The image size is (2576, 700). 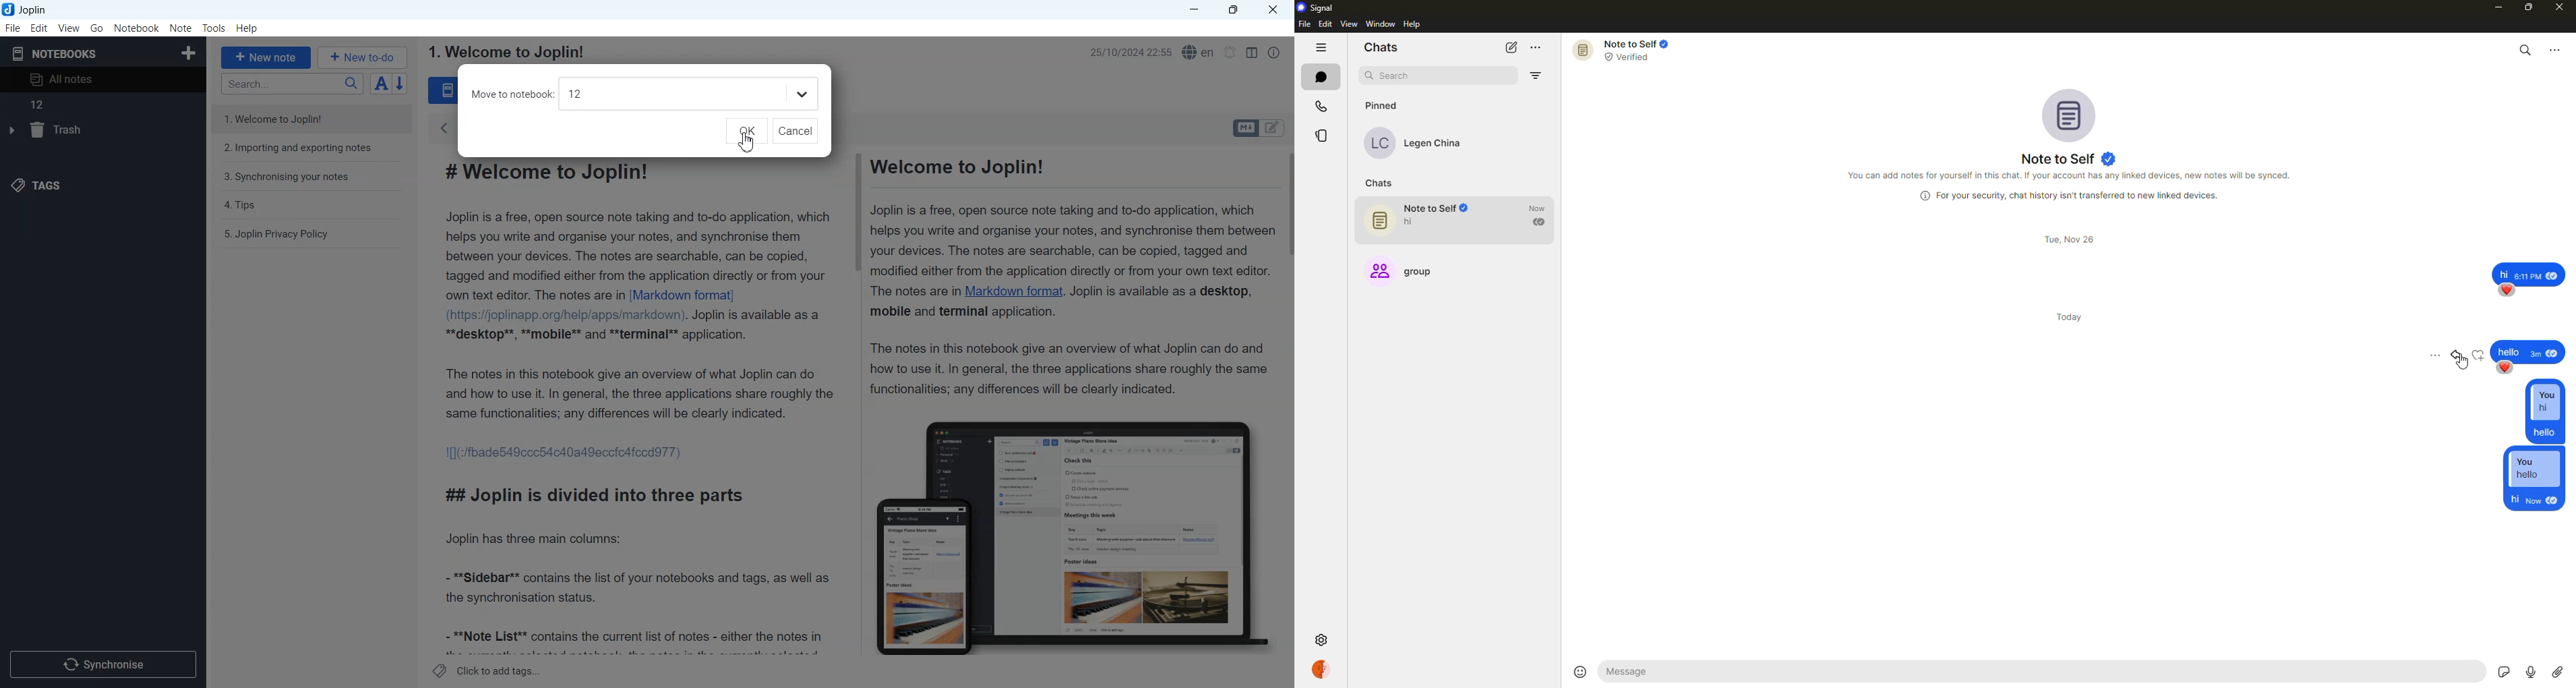 What do you see at coordinates (102, 79) in the screenshot?
I see `All notes` at bounding box center [102, 79].